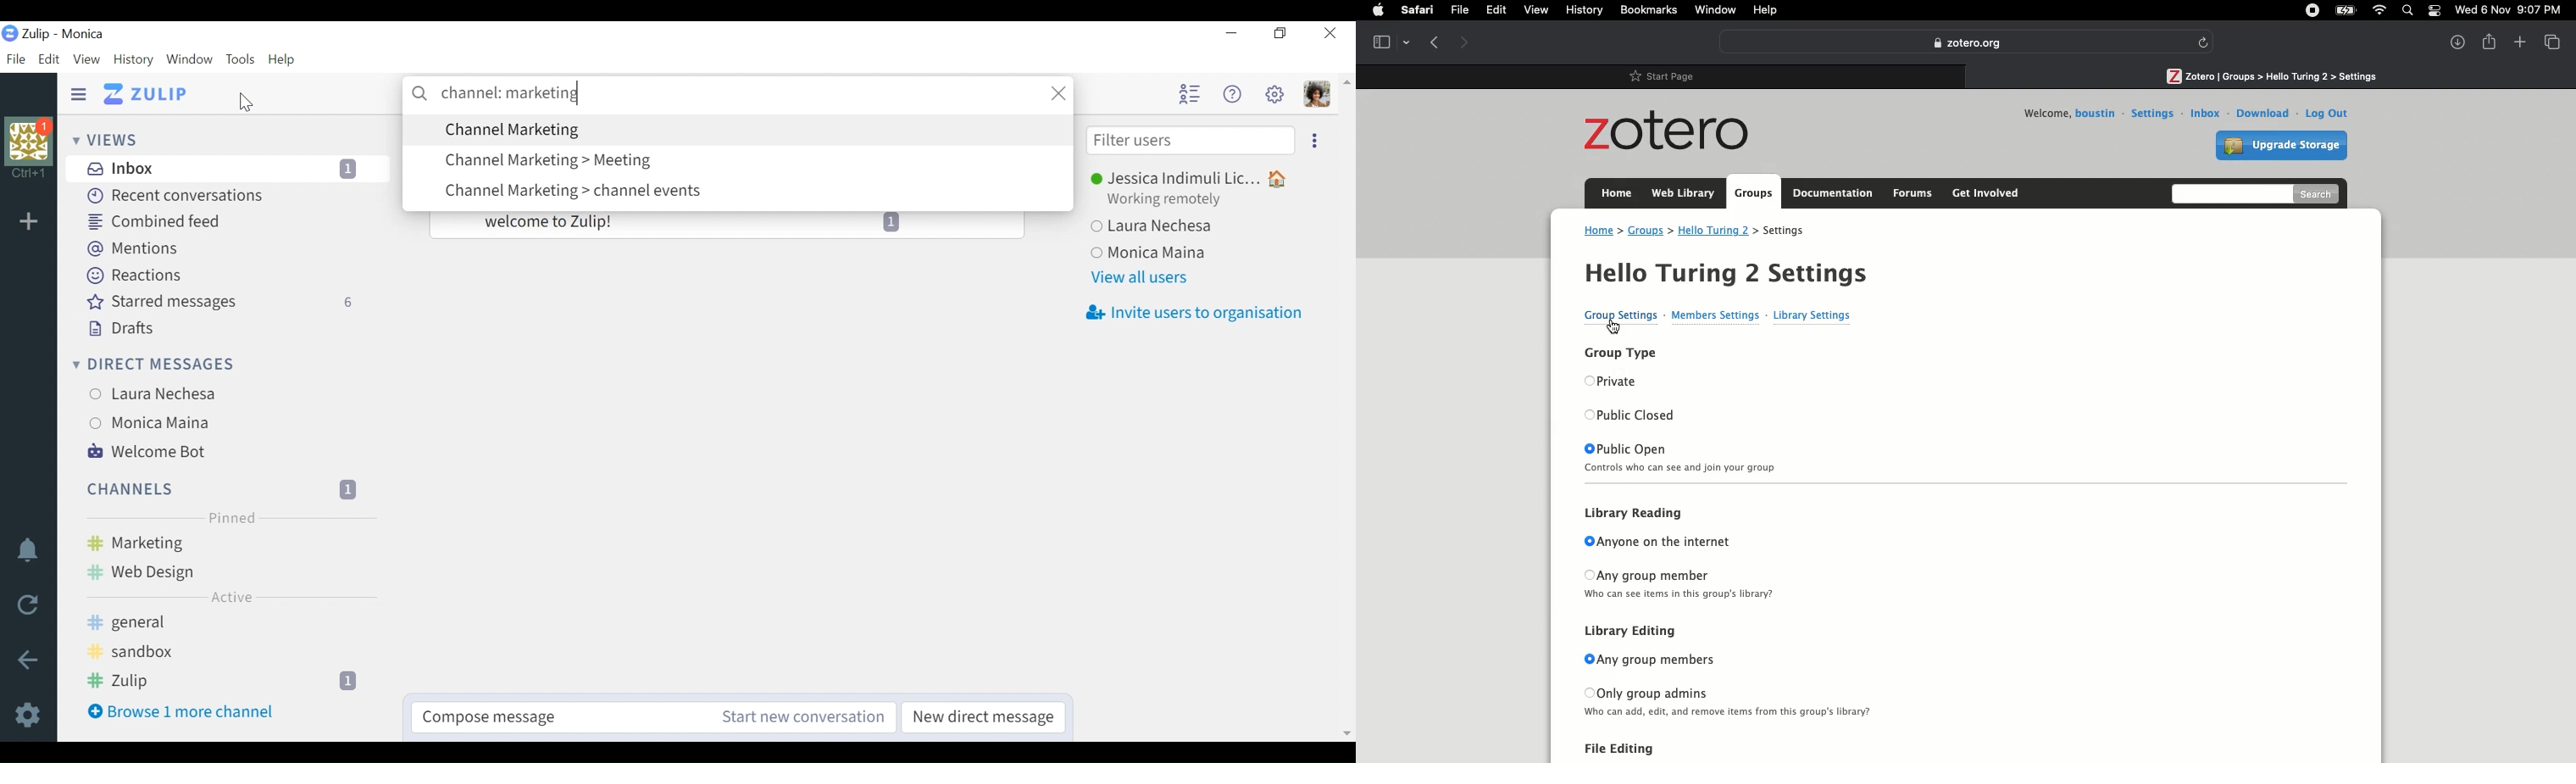  Describe the element at coordinates (2042, 113) in the screenshot. I see `Welcome` at that location.